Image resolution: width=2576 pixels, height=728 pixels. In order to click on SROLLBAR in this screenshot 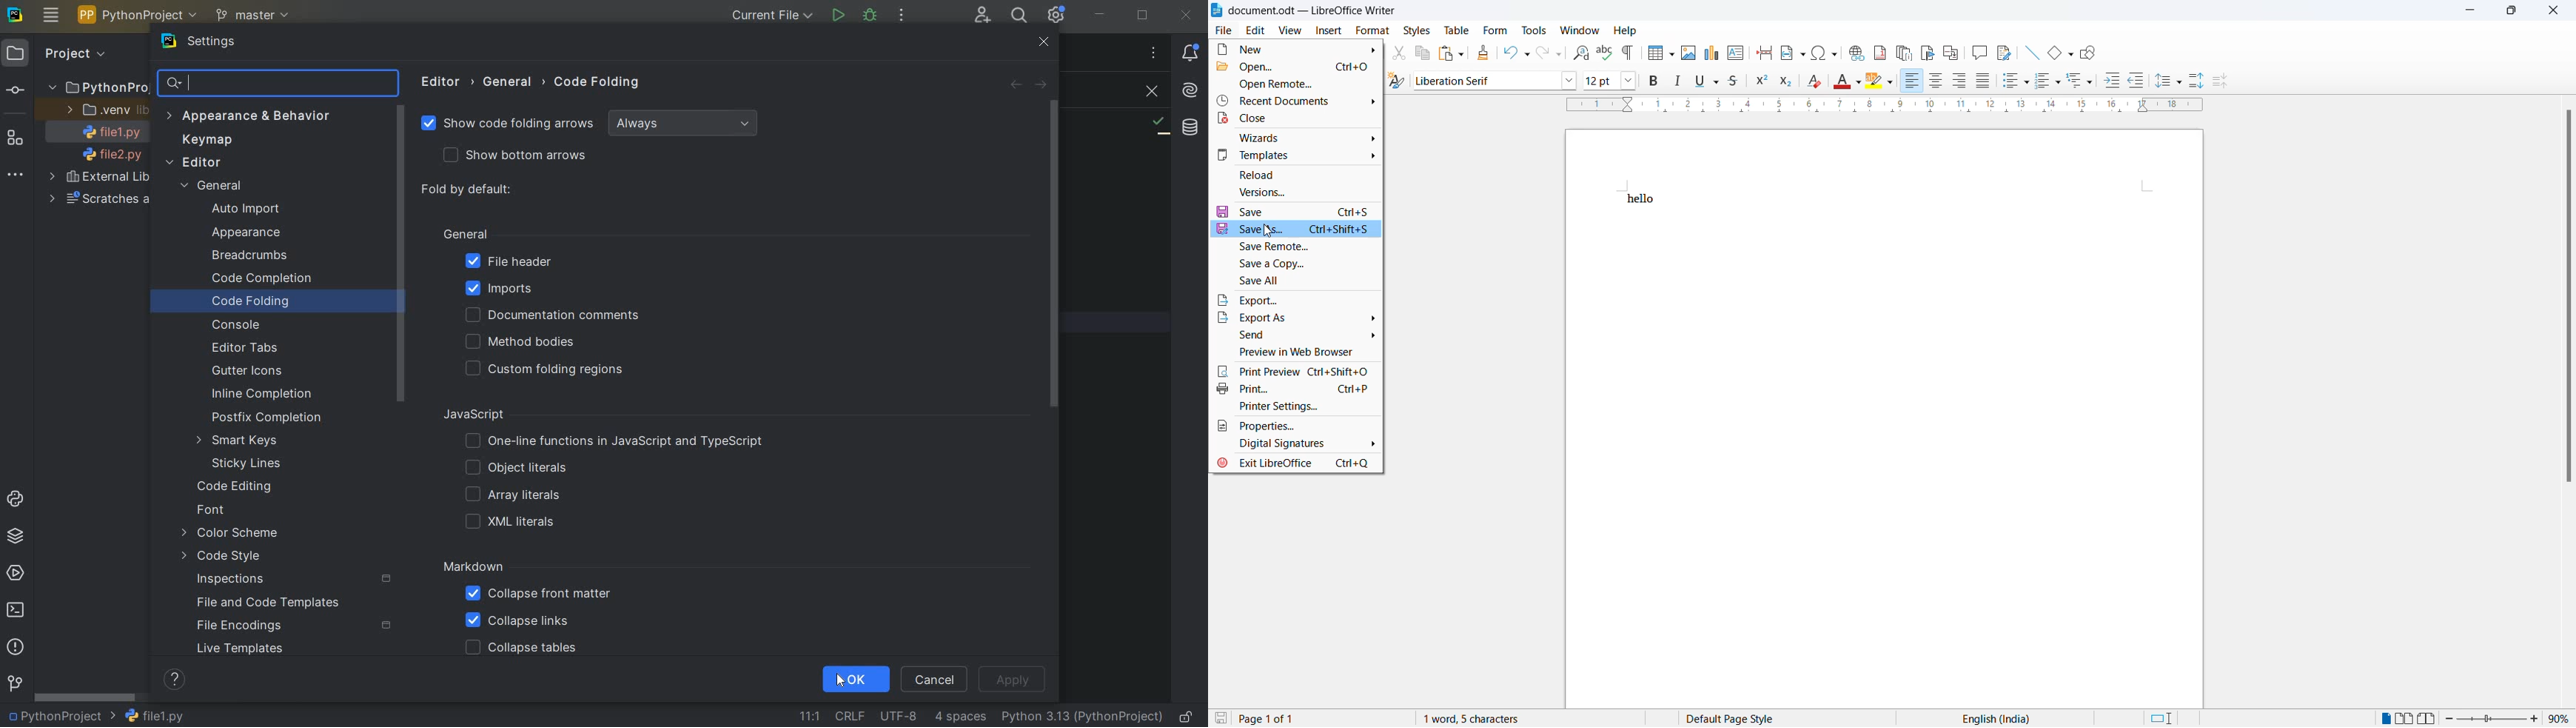, I will do `click(403, 255)`.